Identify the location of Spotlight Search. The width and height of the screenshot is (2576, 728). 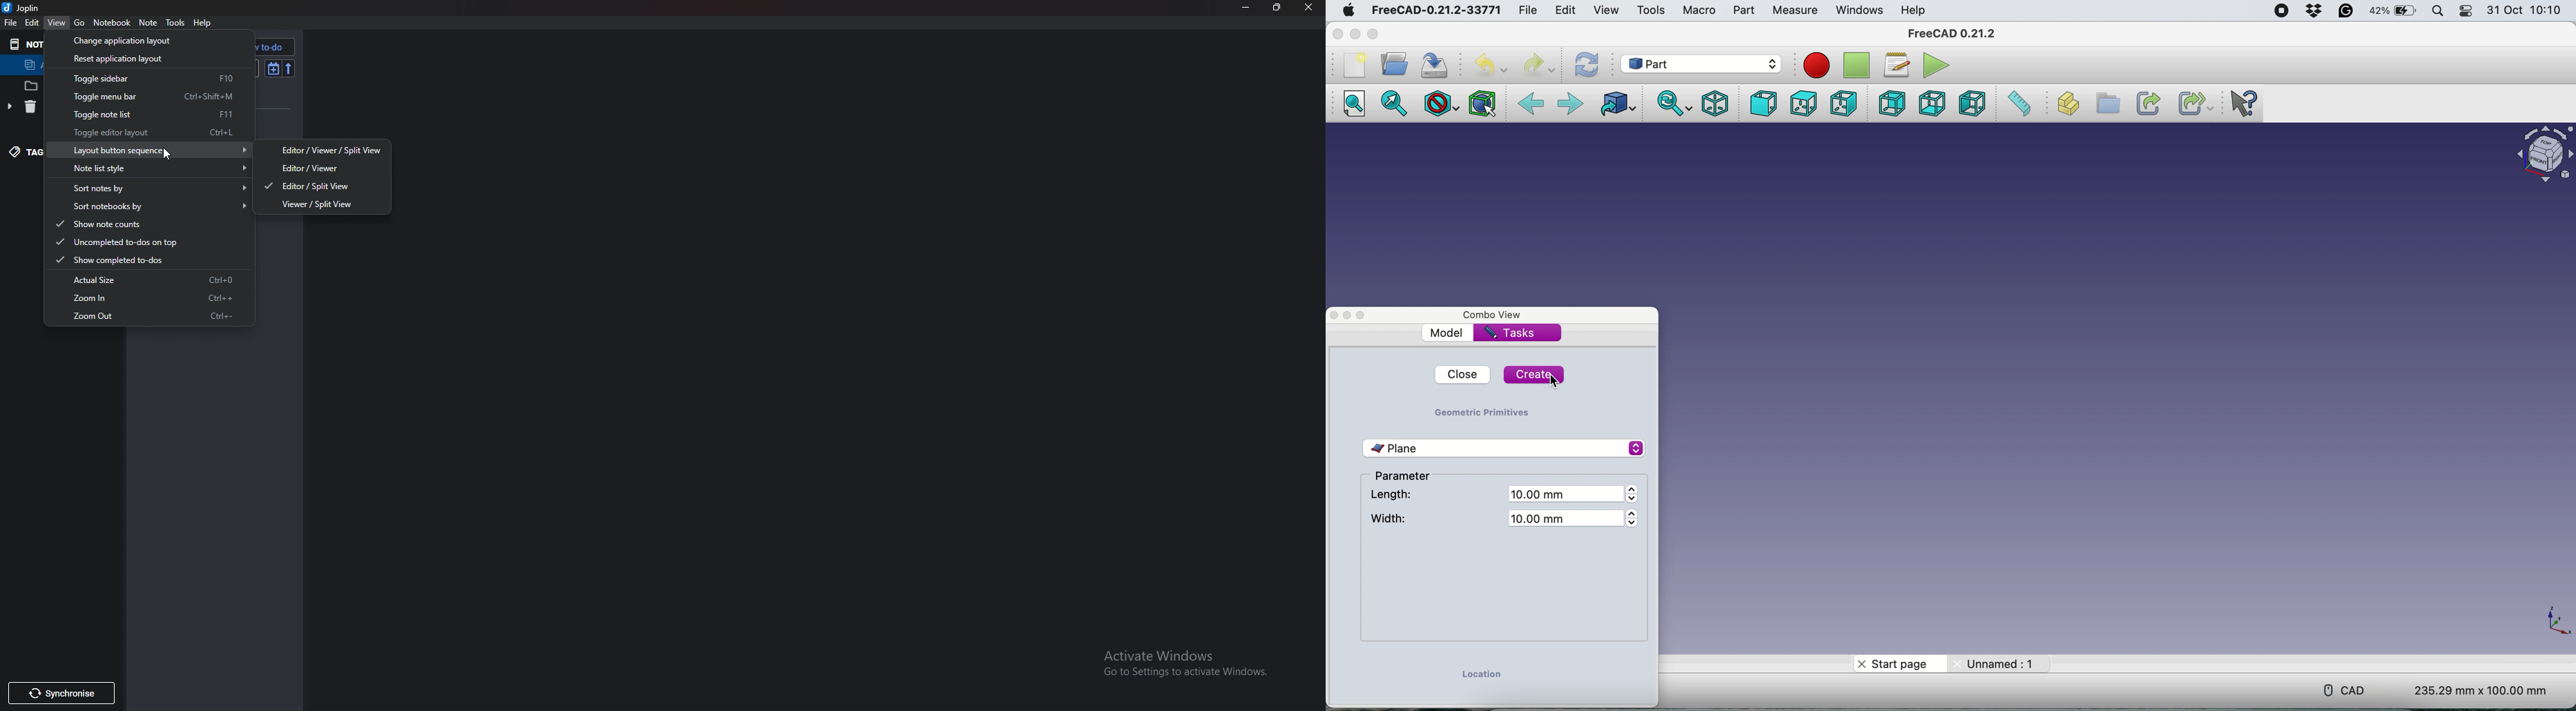
(2438, 10).